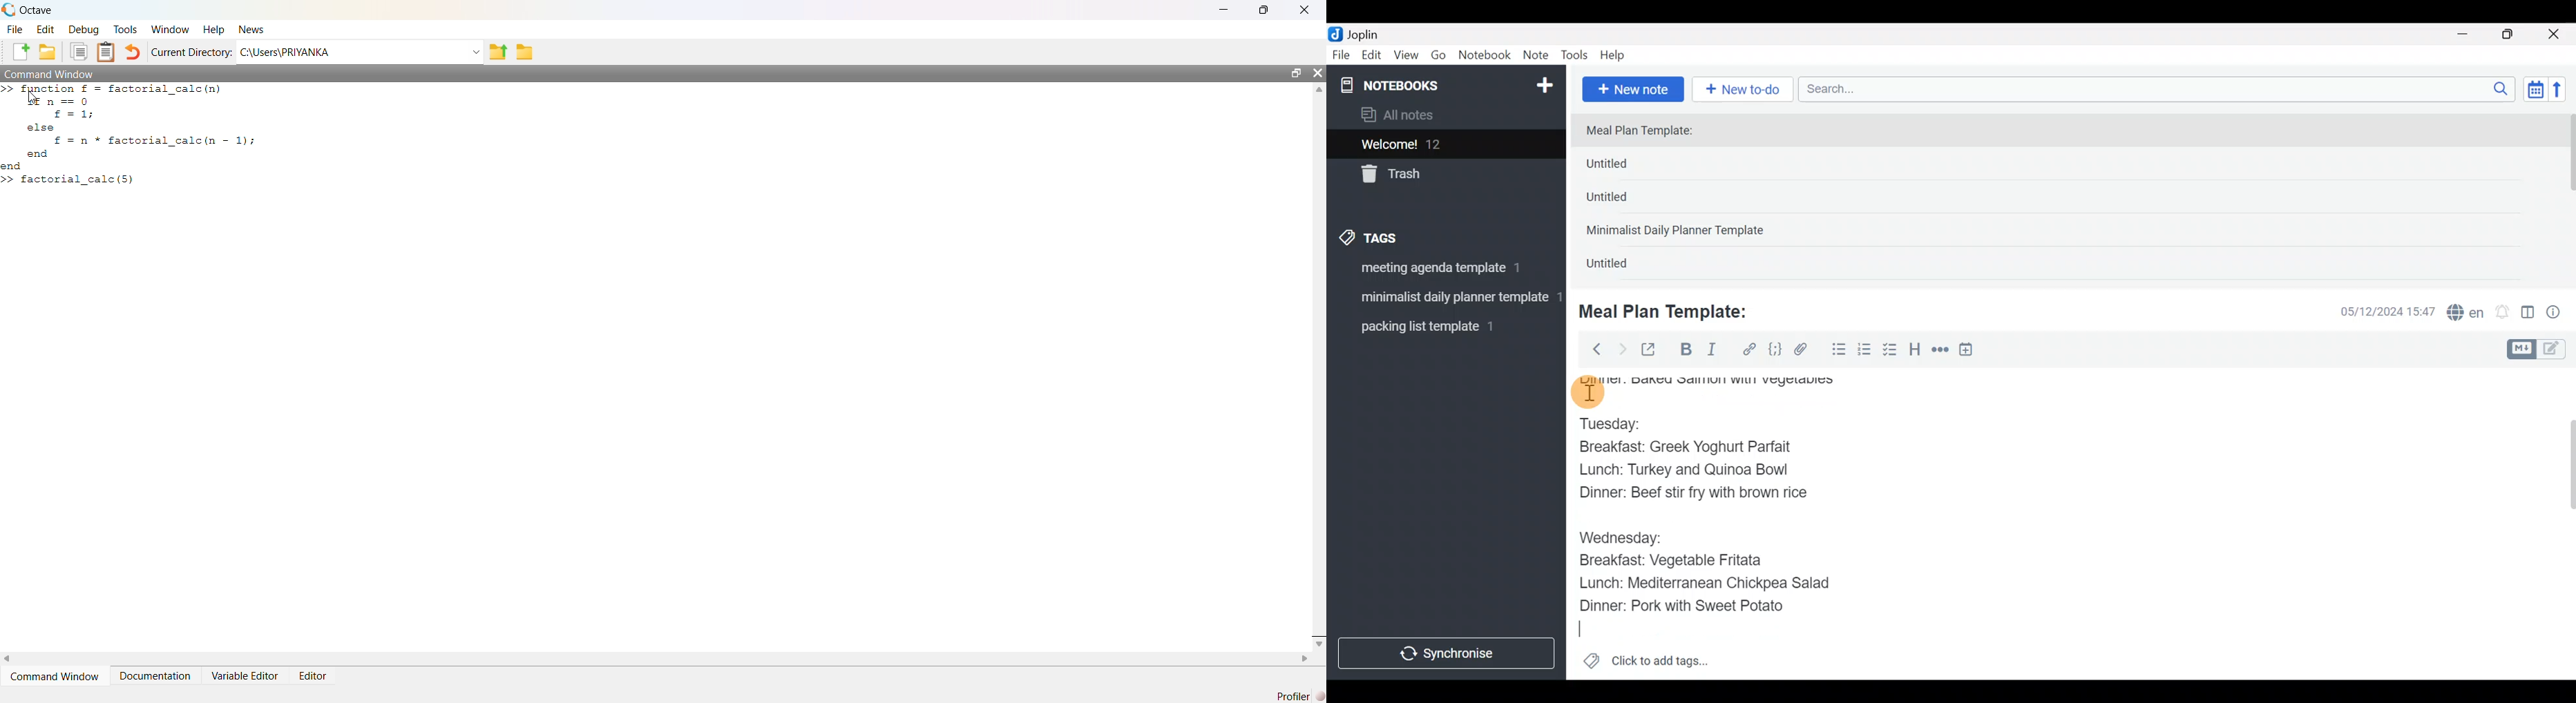 This screenshot has width=2576, height=728. Describe the element at coordinates (1711, 352) in the screenshot. I see `Italic` at that location.